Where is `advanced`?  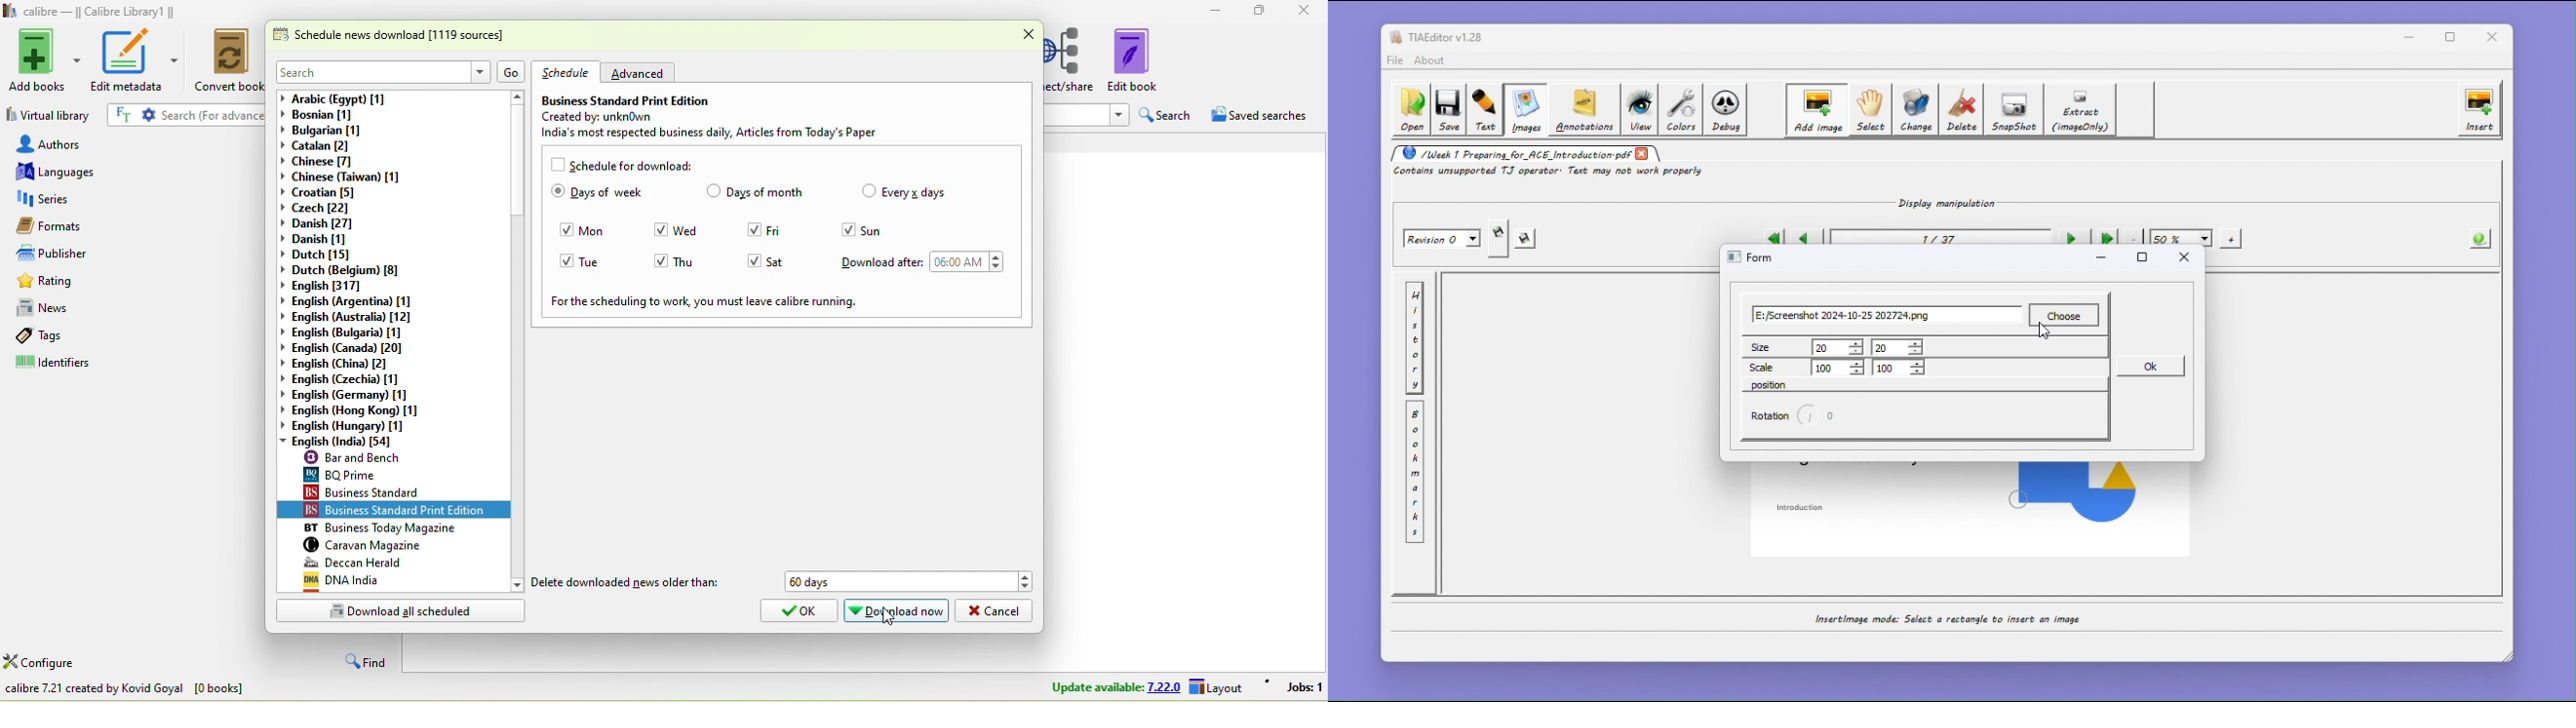
advanced is located at coordinates (643, 73).